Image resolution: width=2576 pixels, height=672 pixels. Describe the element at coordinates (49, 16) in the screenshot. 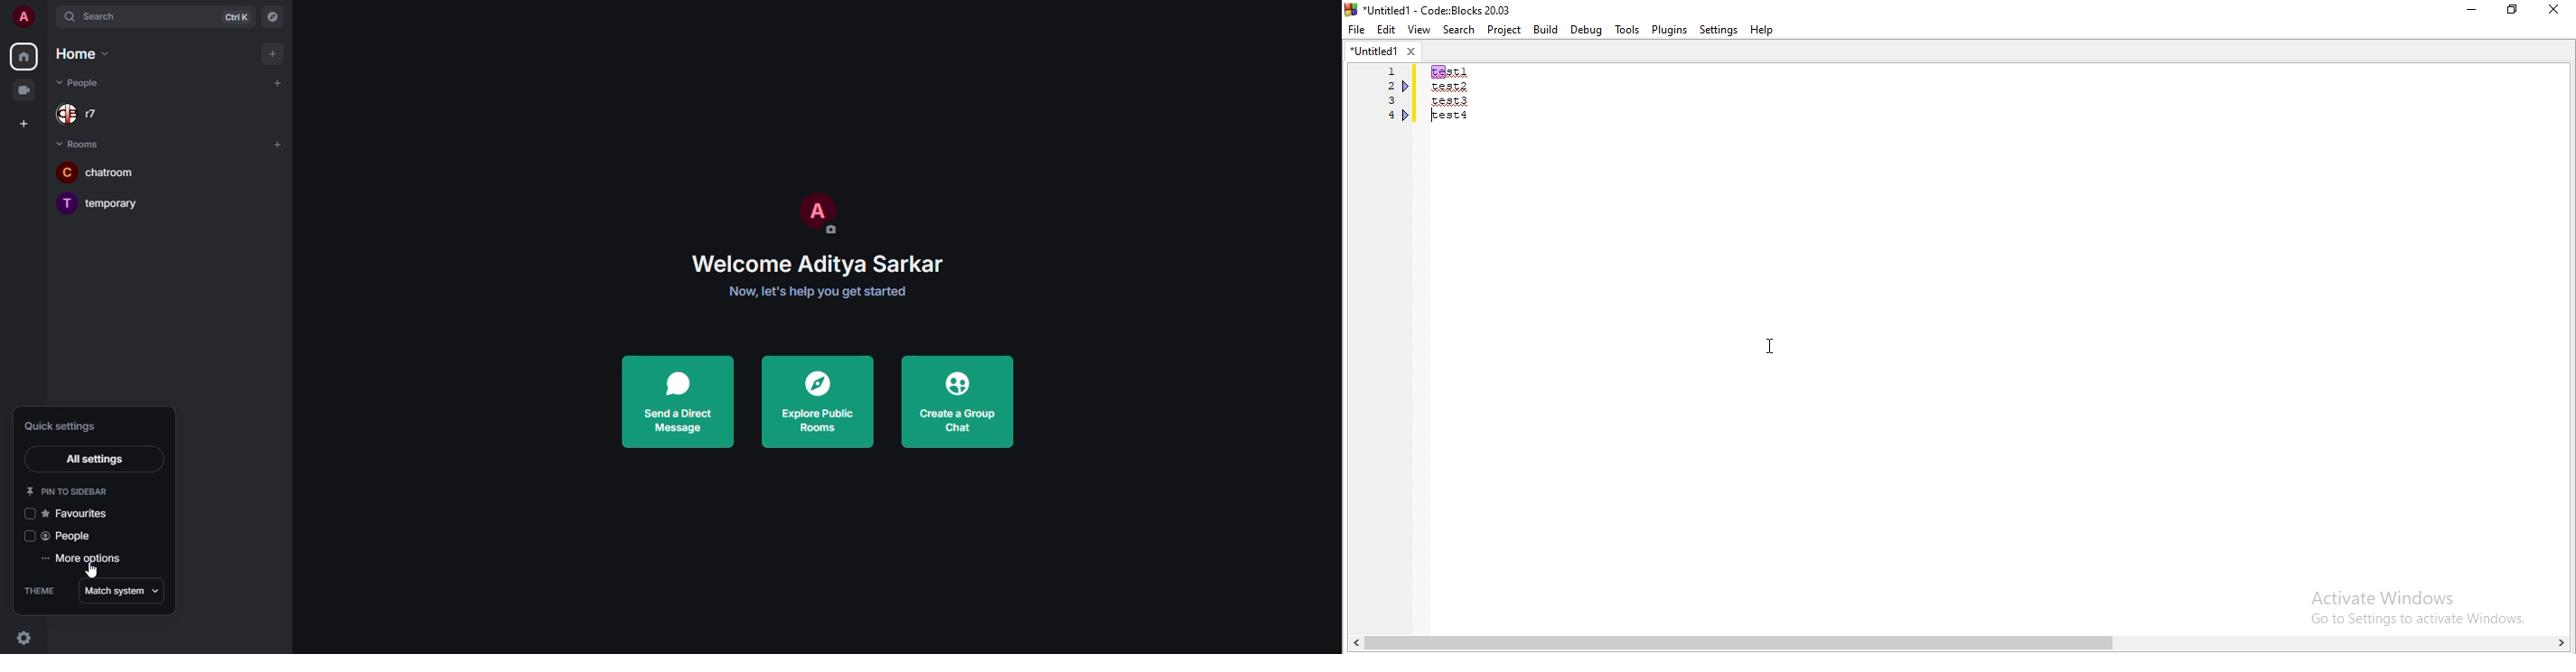

I see `expand` at that location.